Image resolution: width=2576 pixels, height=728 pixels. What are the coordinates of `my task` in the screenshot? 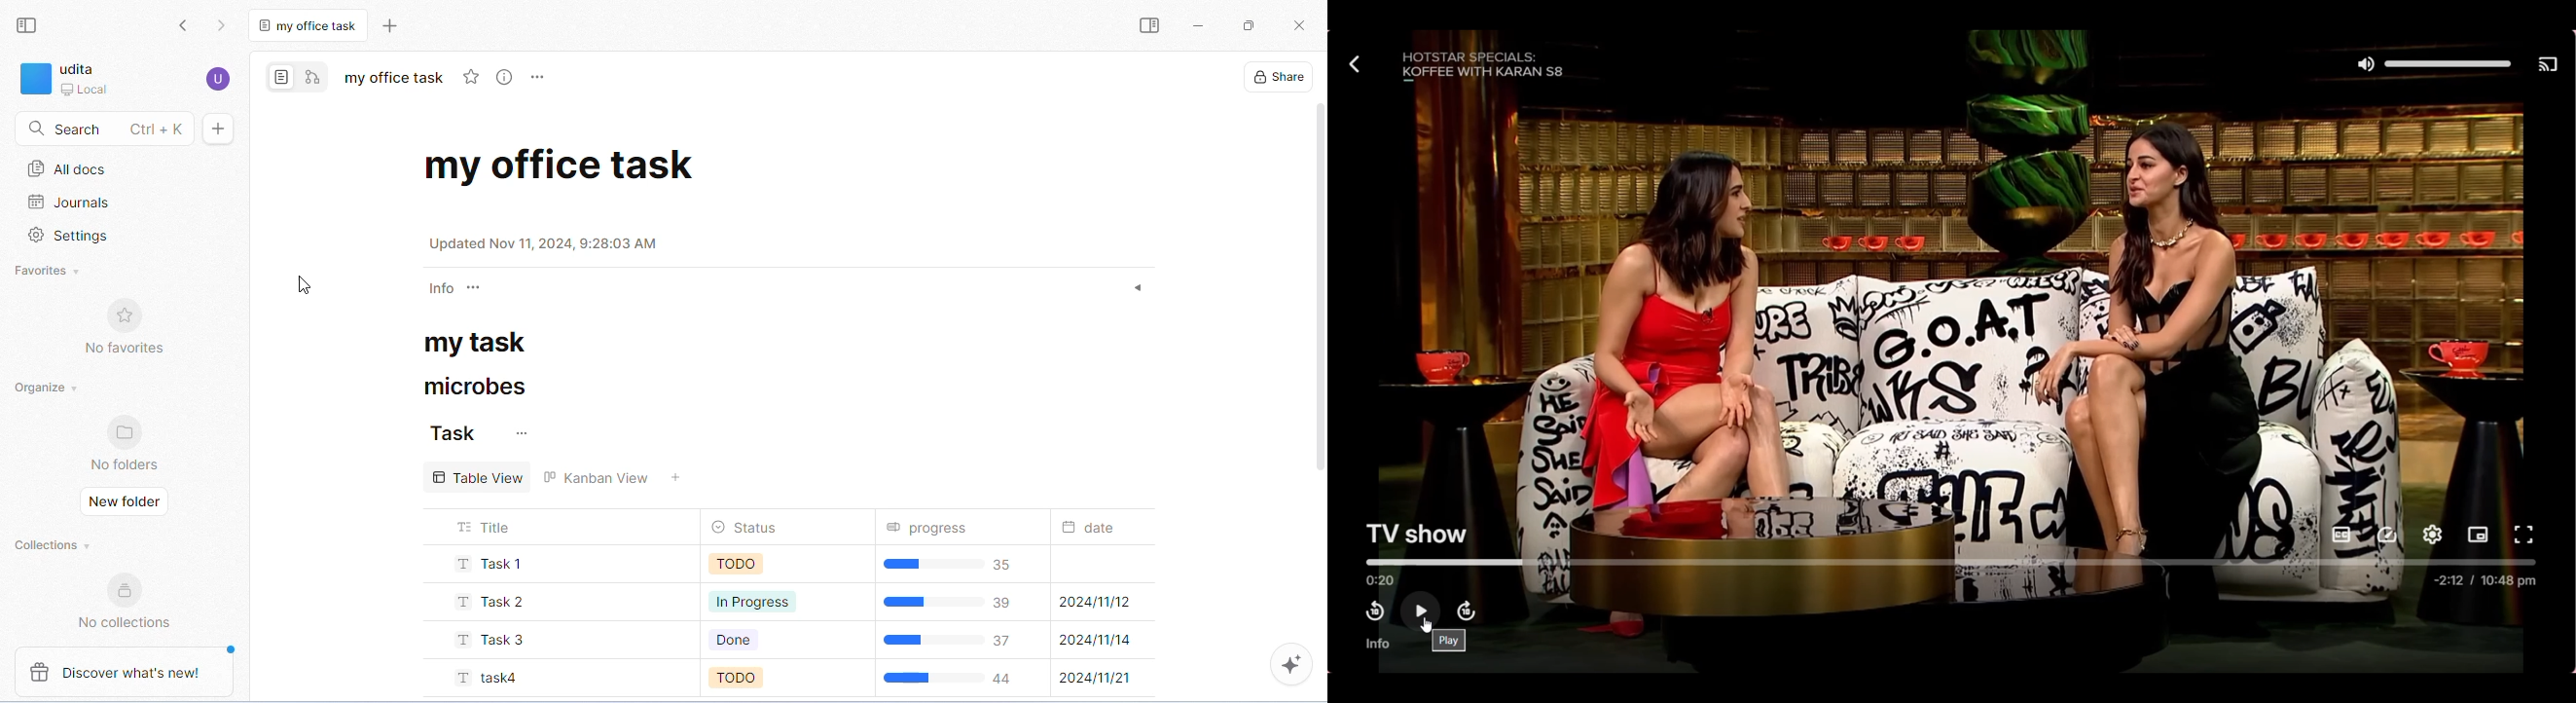 It's located at (486, 343).